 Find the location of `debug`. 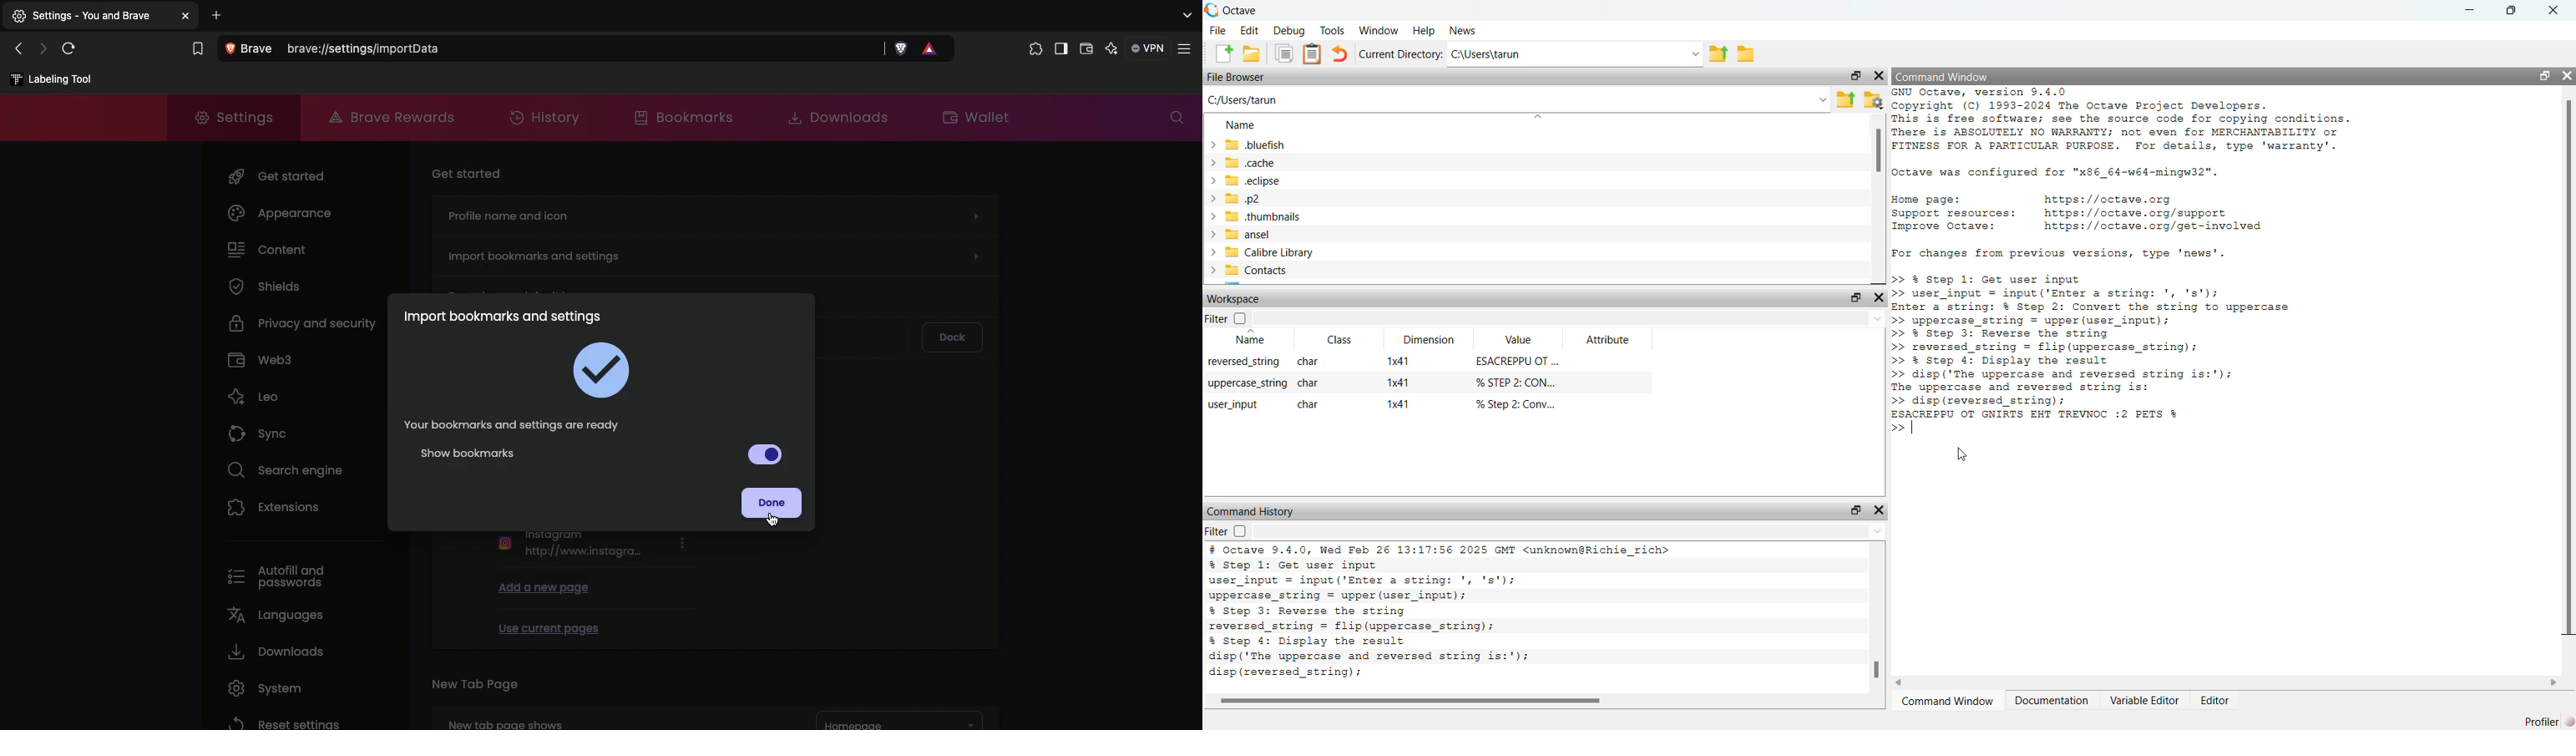

debug is located at coordinates (1291, 30).